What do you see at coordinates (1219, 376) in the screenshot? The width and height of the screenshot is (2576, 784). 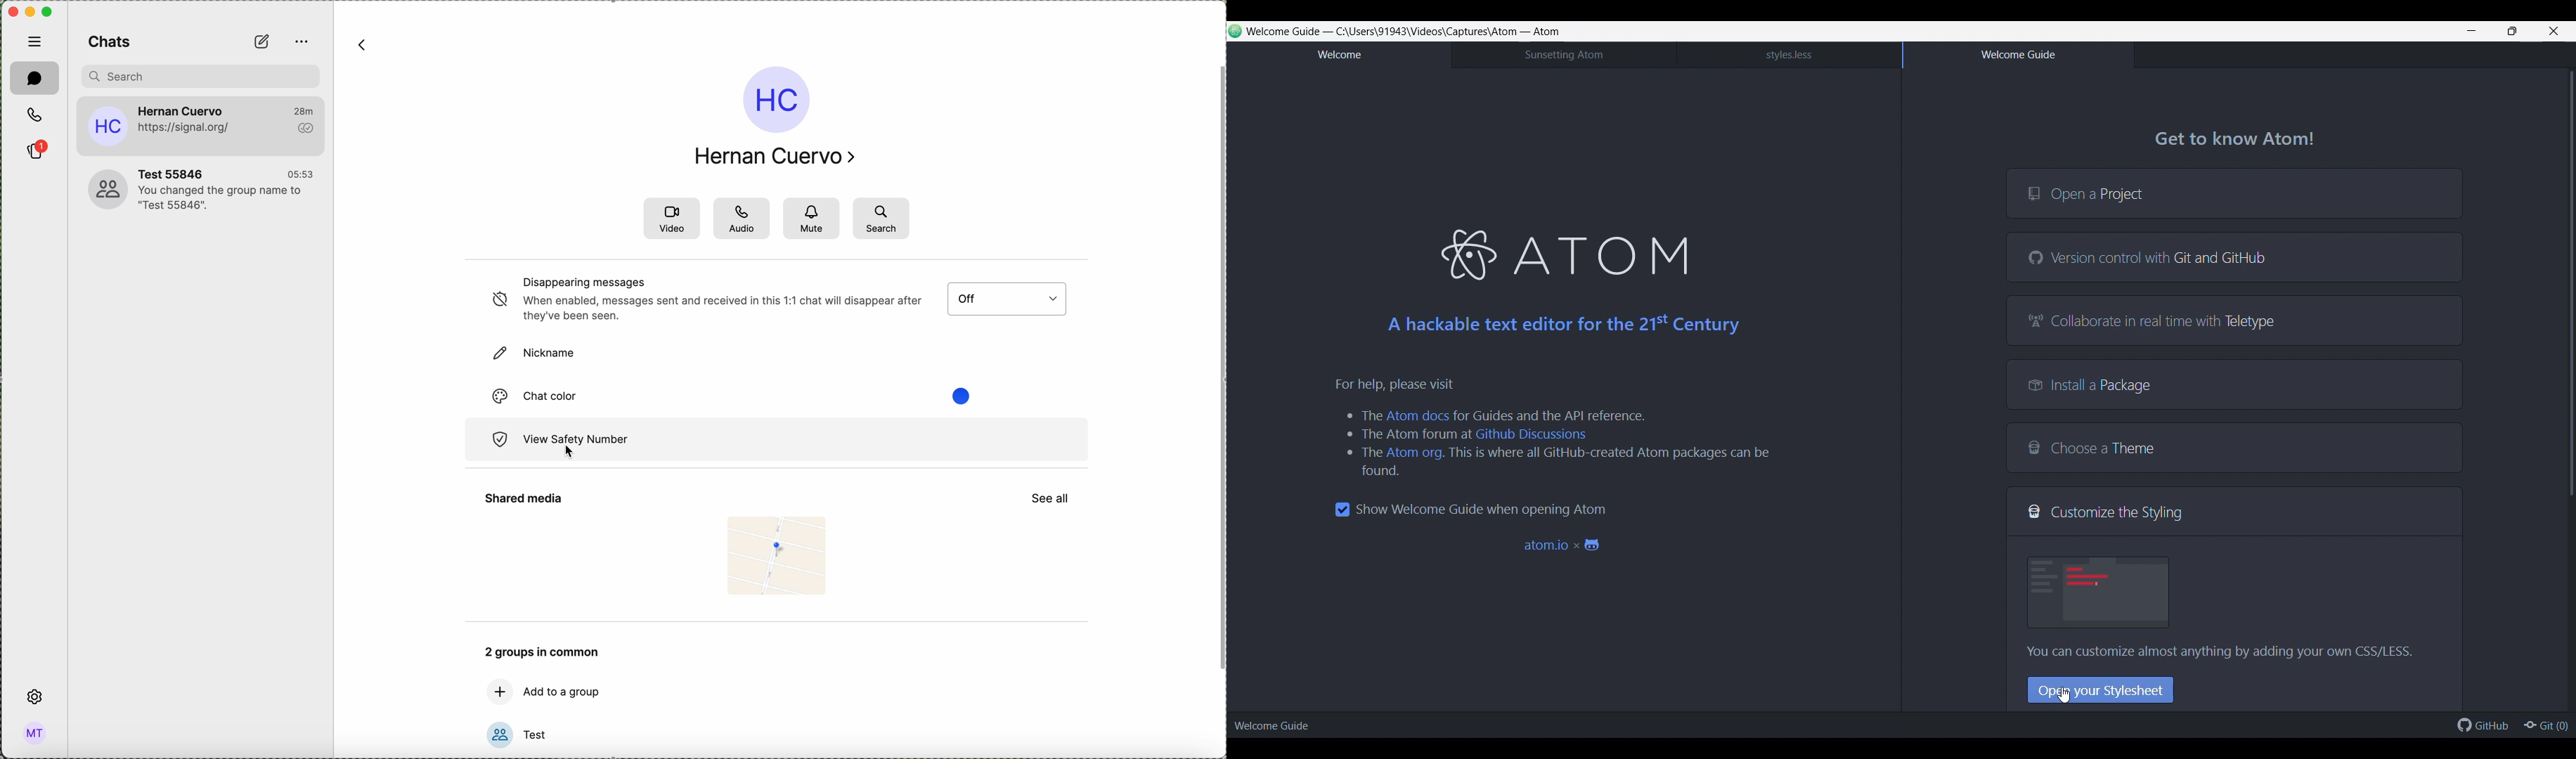 I see `scroll` at bounding box center [1219, 376].